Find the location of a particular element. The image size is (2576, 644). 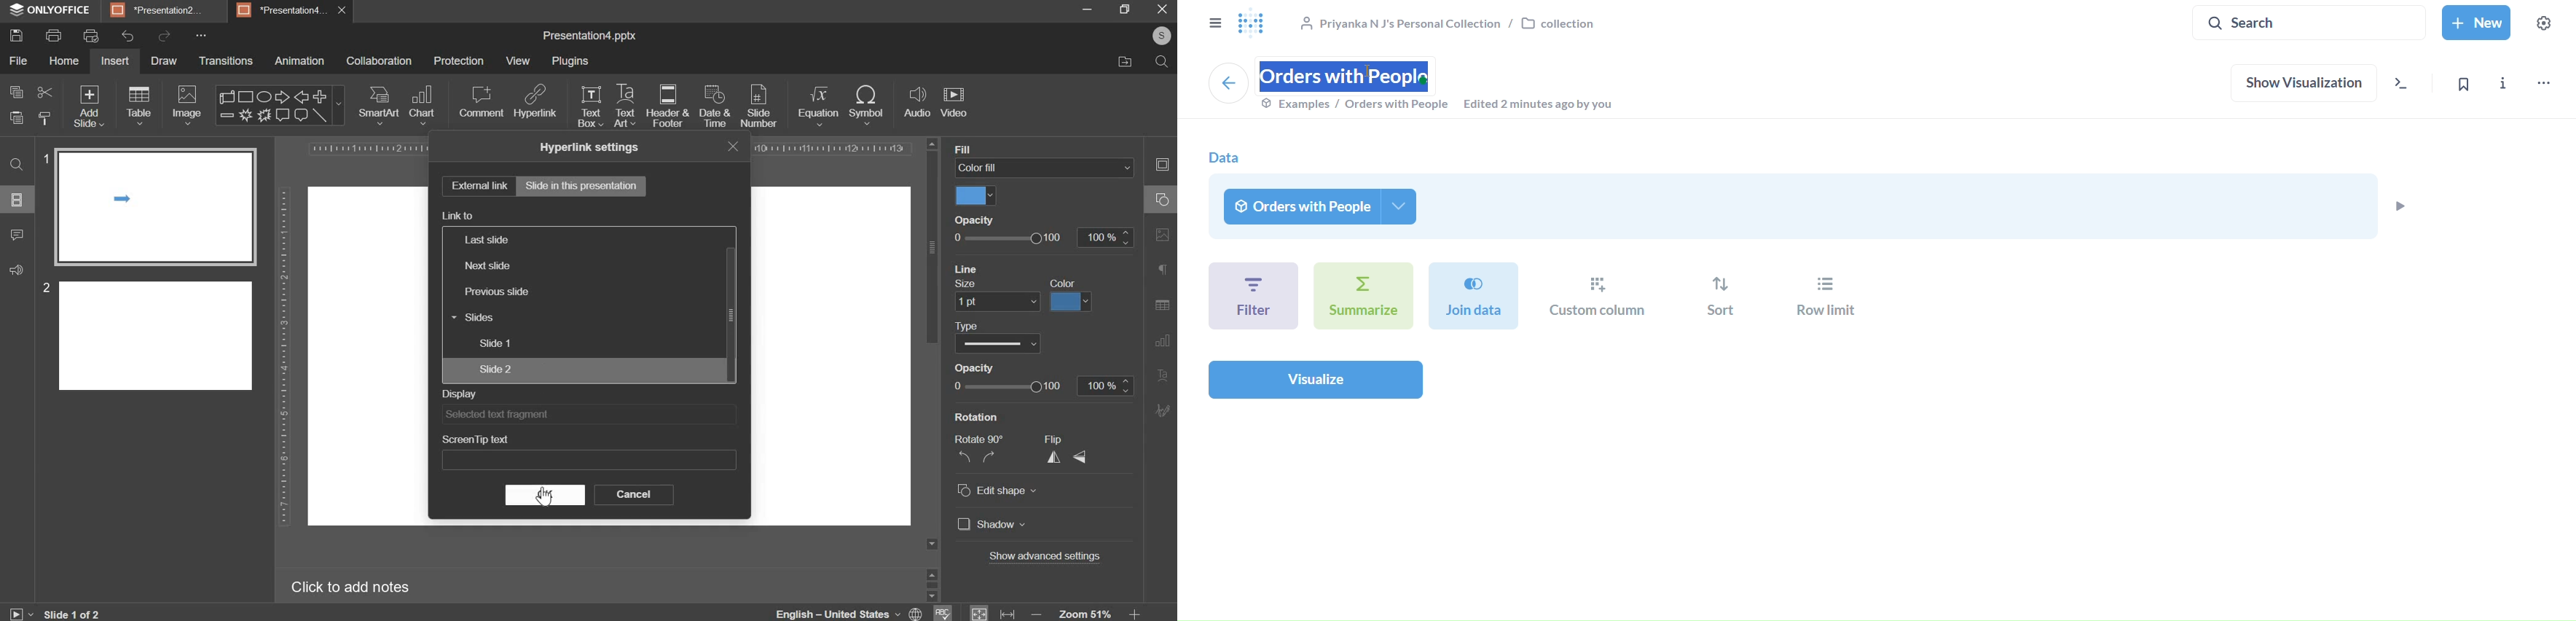

Click to add notes is located at coordinates (352, 588).